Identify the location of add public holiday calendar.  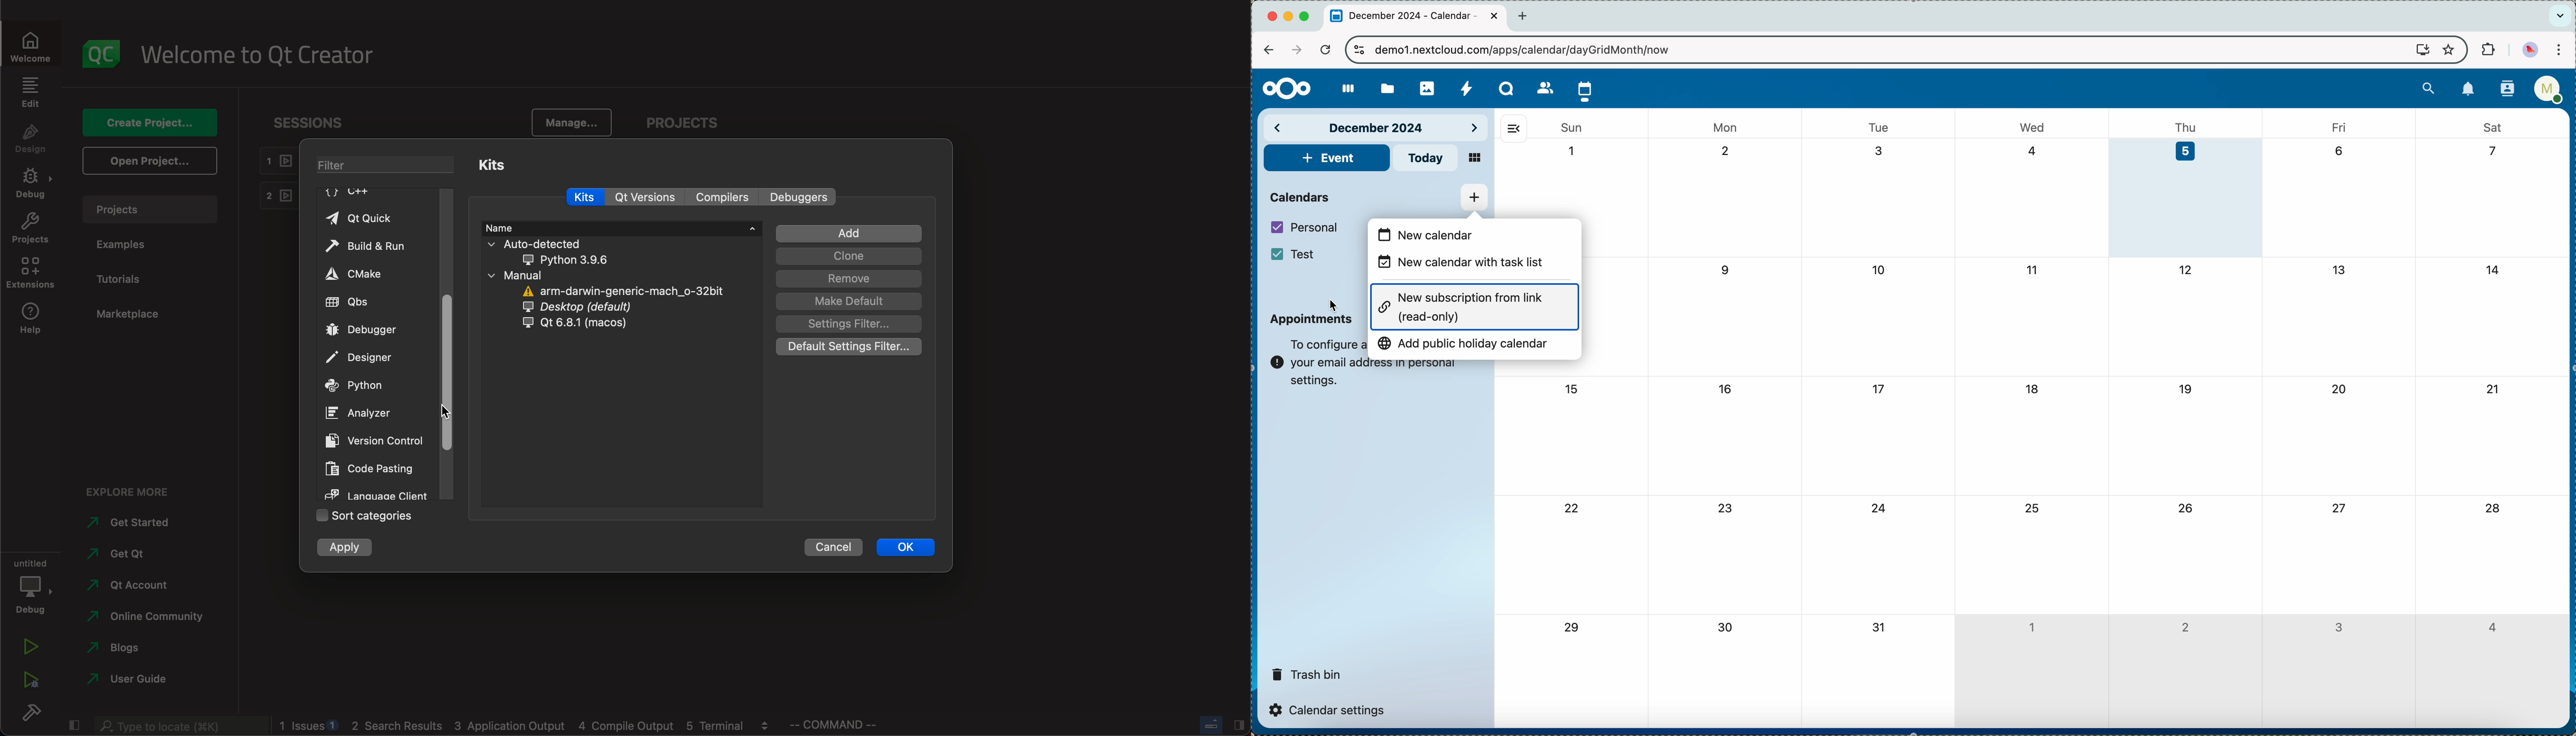
(1466, 346).